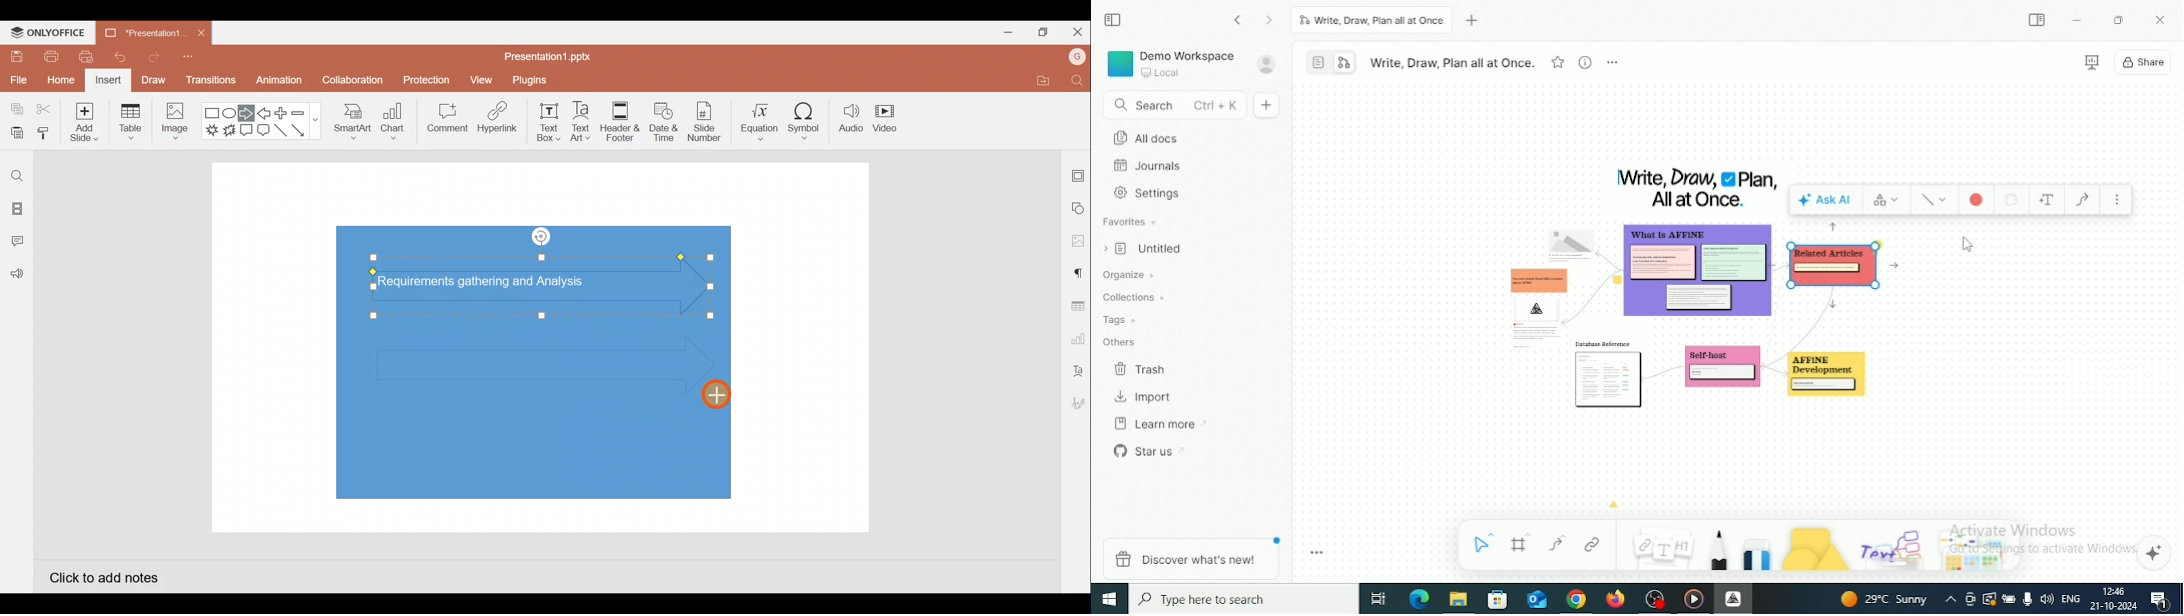 The image size is (2184, 616). Describe the element at coordinates (2117, 200) in the screenshot. I see `More` at that location.